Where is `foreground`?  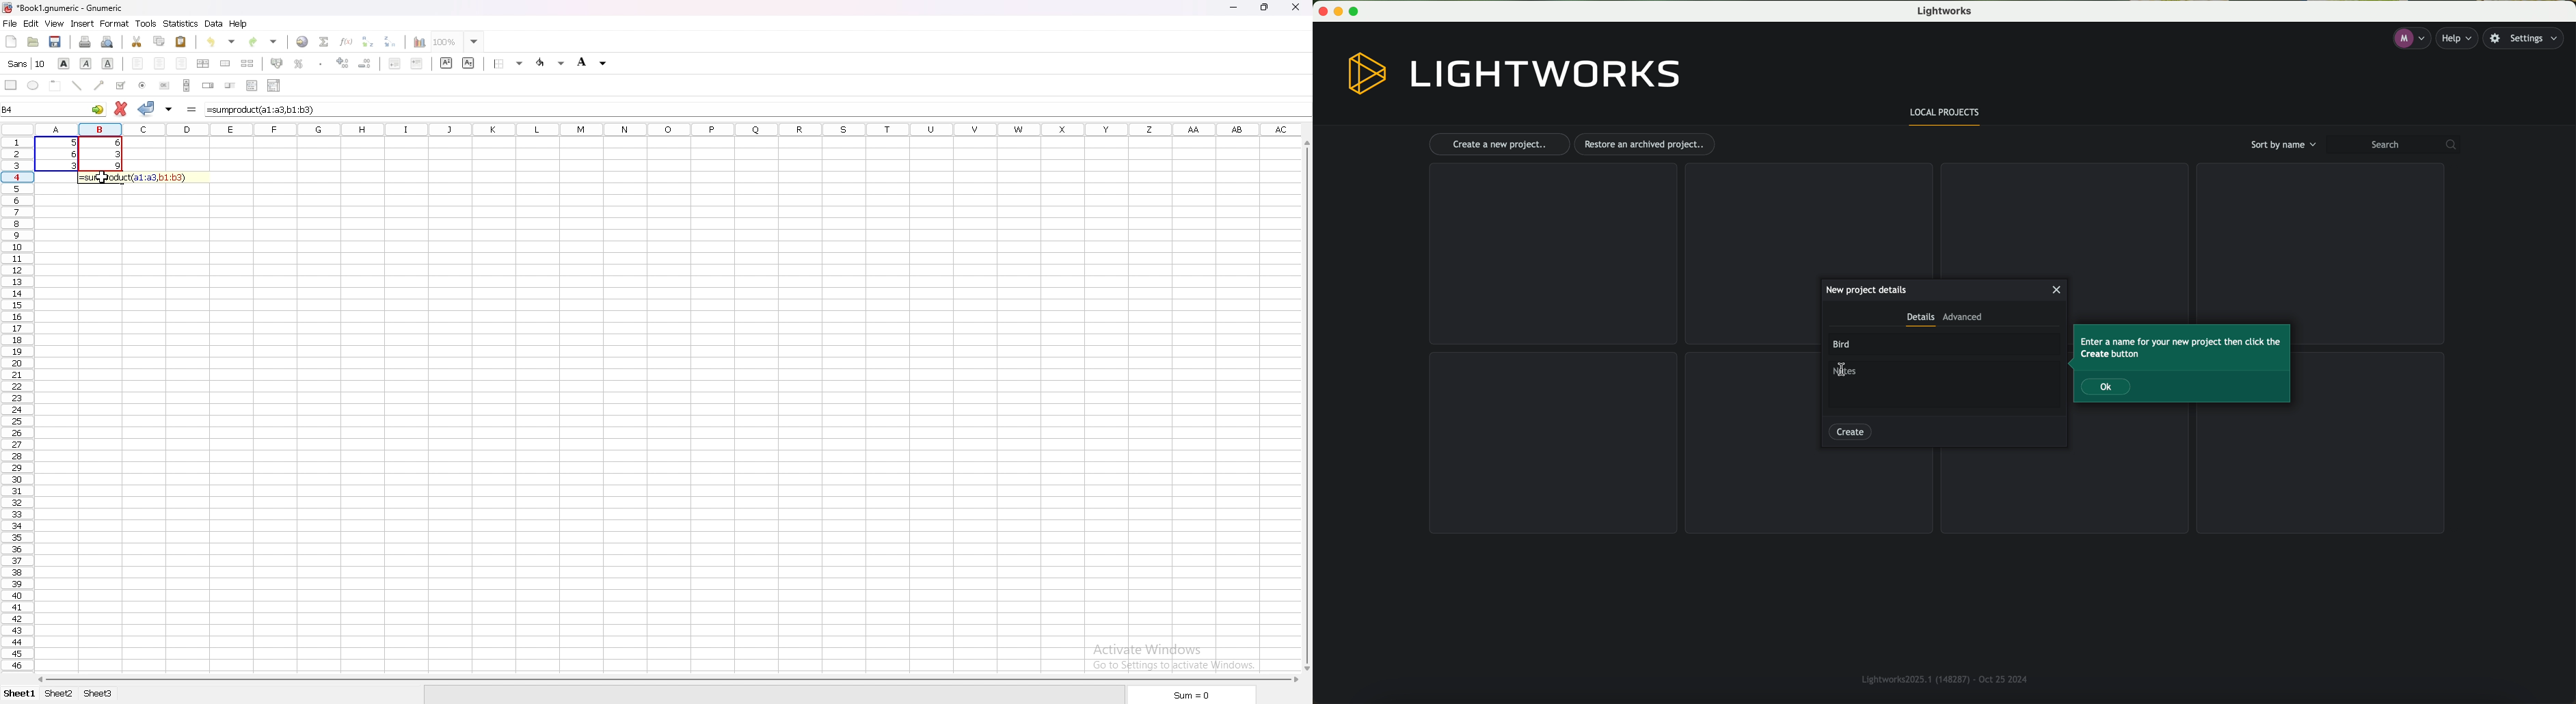
foreground is located at coordinates (595, 62).